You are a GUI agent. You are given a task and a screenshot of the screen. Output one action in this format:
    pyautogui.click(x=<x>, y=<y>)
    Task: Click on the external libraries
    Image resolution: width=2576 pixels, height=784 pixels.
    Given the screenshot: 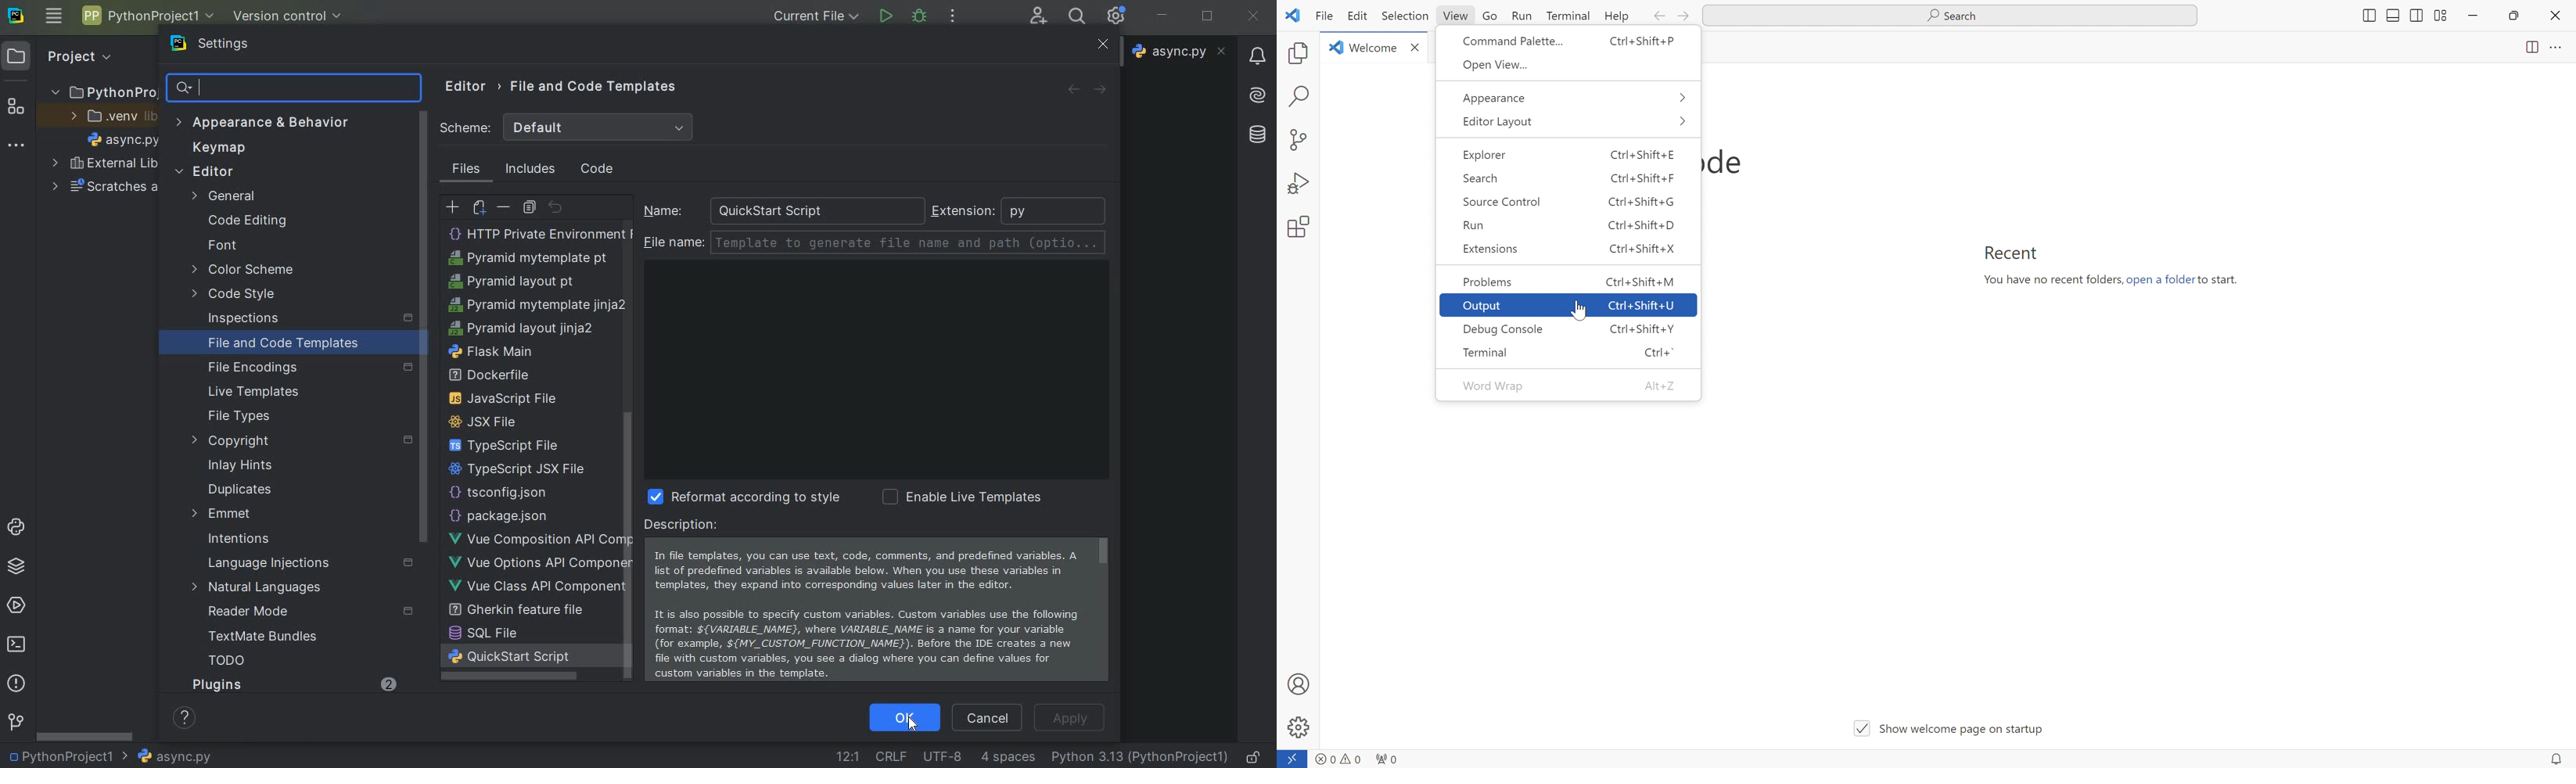 What is the action you would take?
    pyautogui.click(x=101, y=164)
    